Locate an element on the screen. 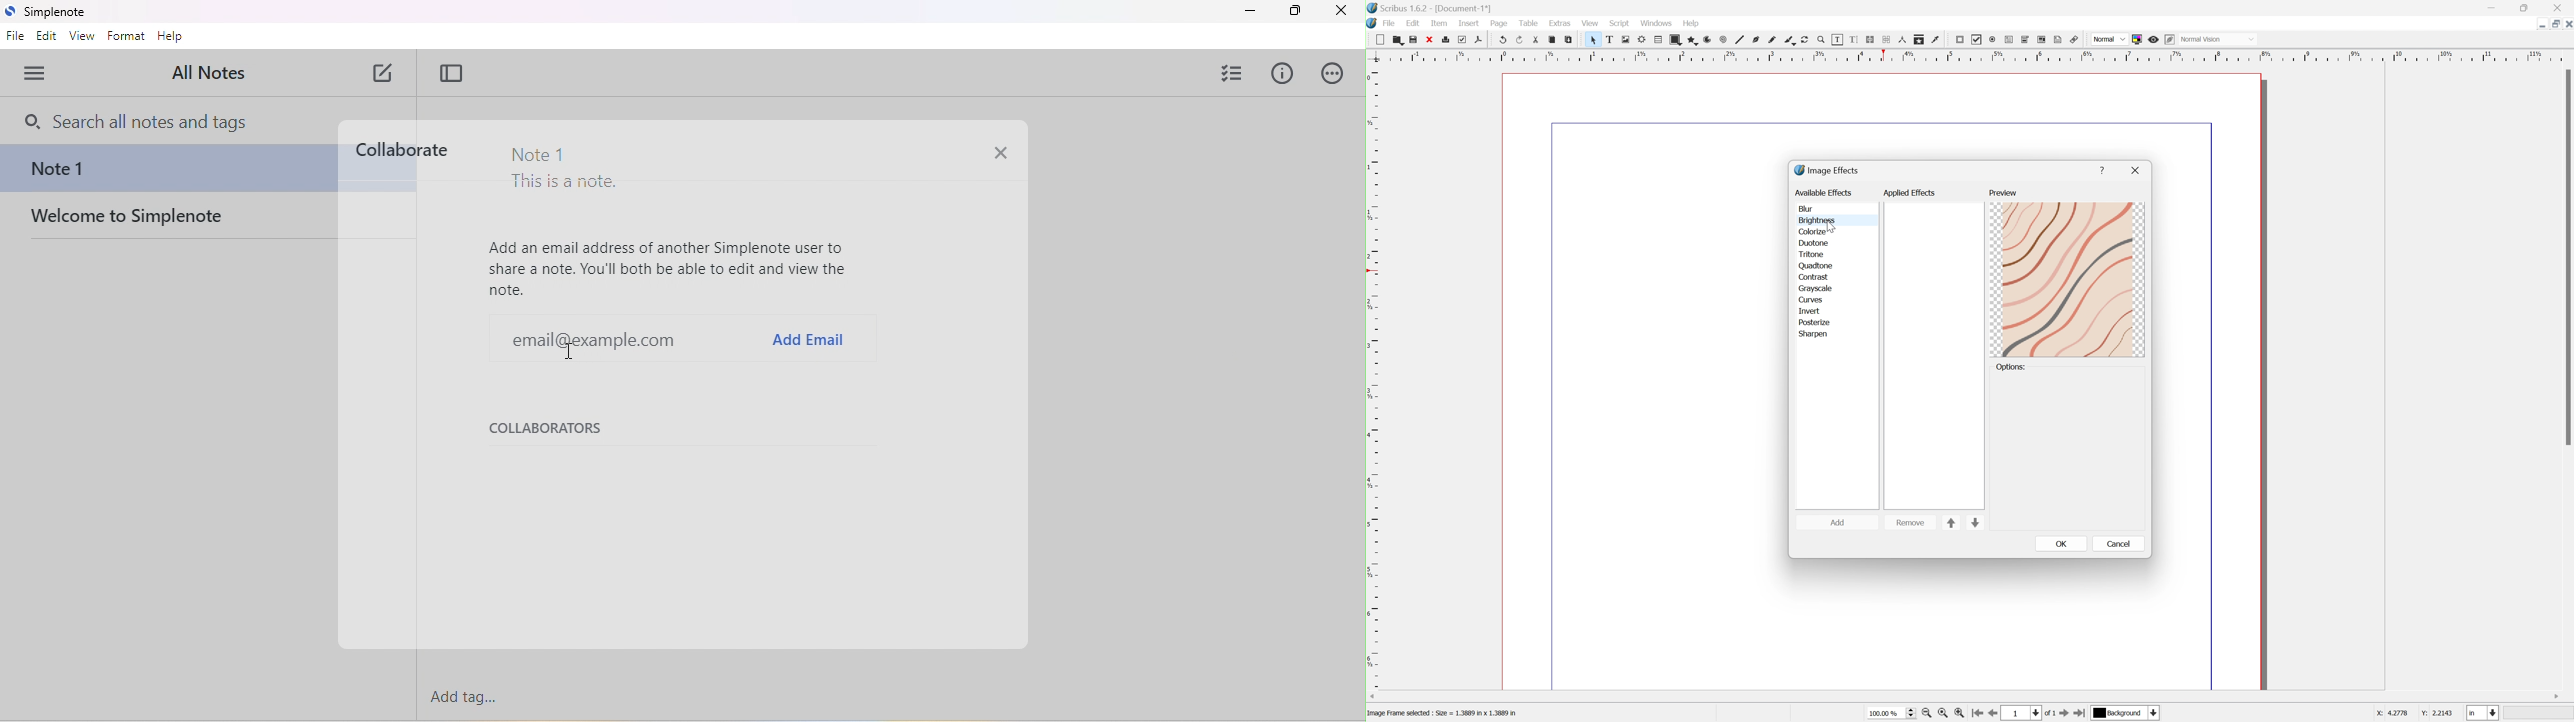 The height and width of the screenshot is (728, 2576). Simplenote is located at coordinates (59, 13).